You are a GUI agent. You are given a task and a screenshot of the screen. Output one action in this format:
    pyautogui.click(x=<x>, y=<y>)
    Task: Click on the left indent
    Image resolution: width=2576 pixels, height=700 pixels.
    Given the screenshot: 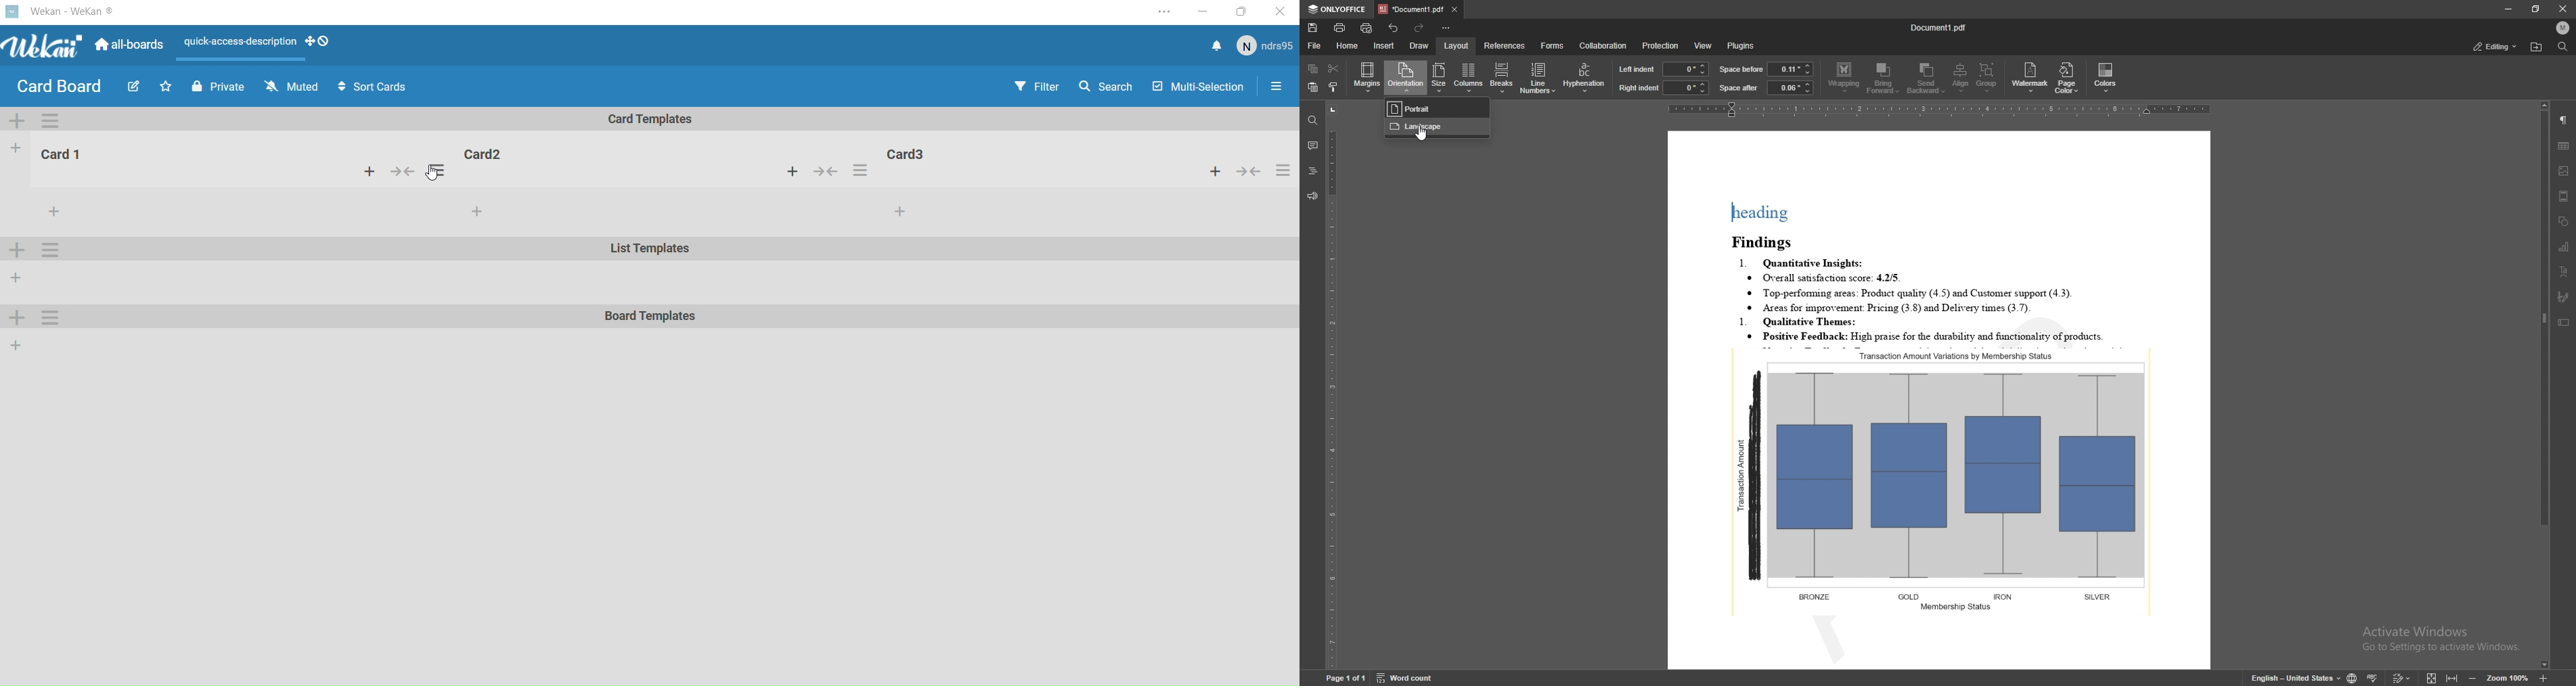 What is the action you would take?
    pyautogui.click(x=1637, y=69)
    